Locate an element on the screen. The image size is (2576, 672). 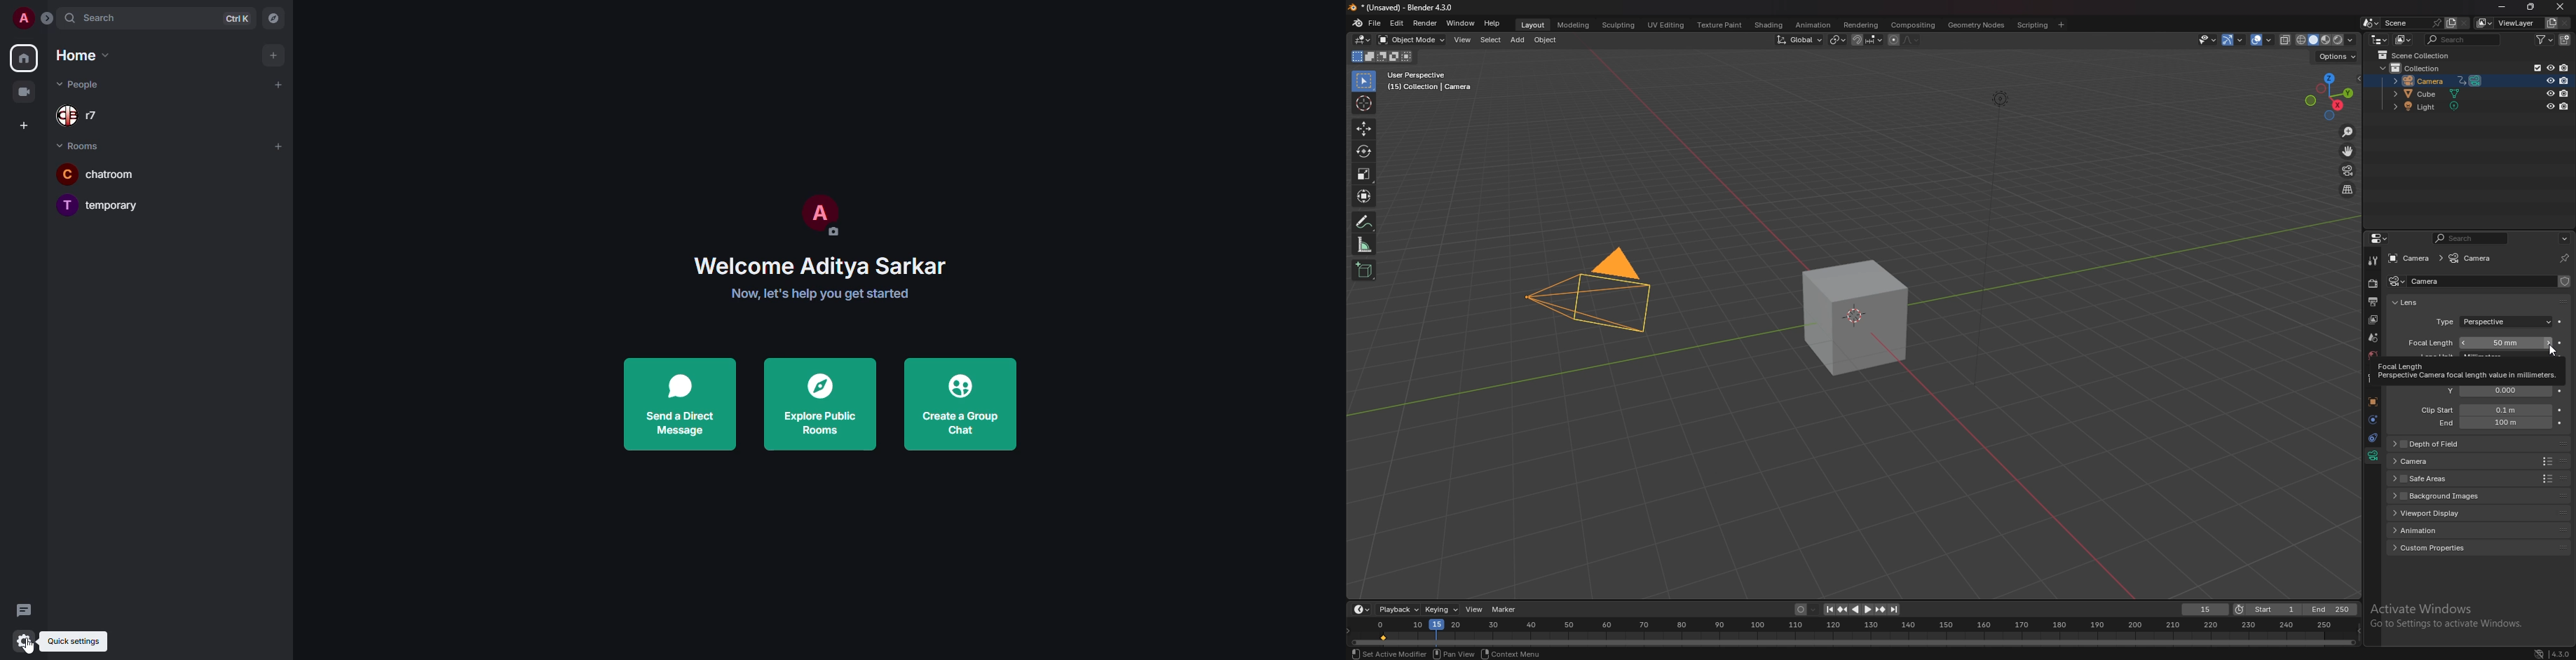
tool is located at coordinates (2373, 261).